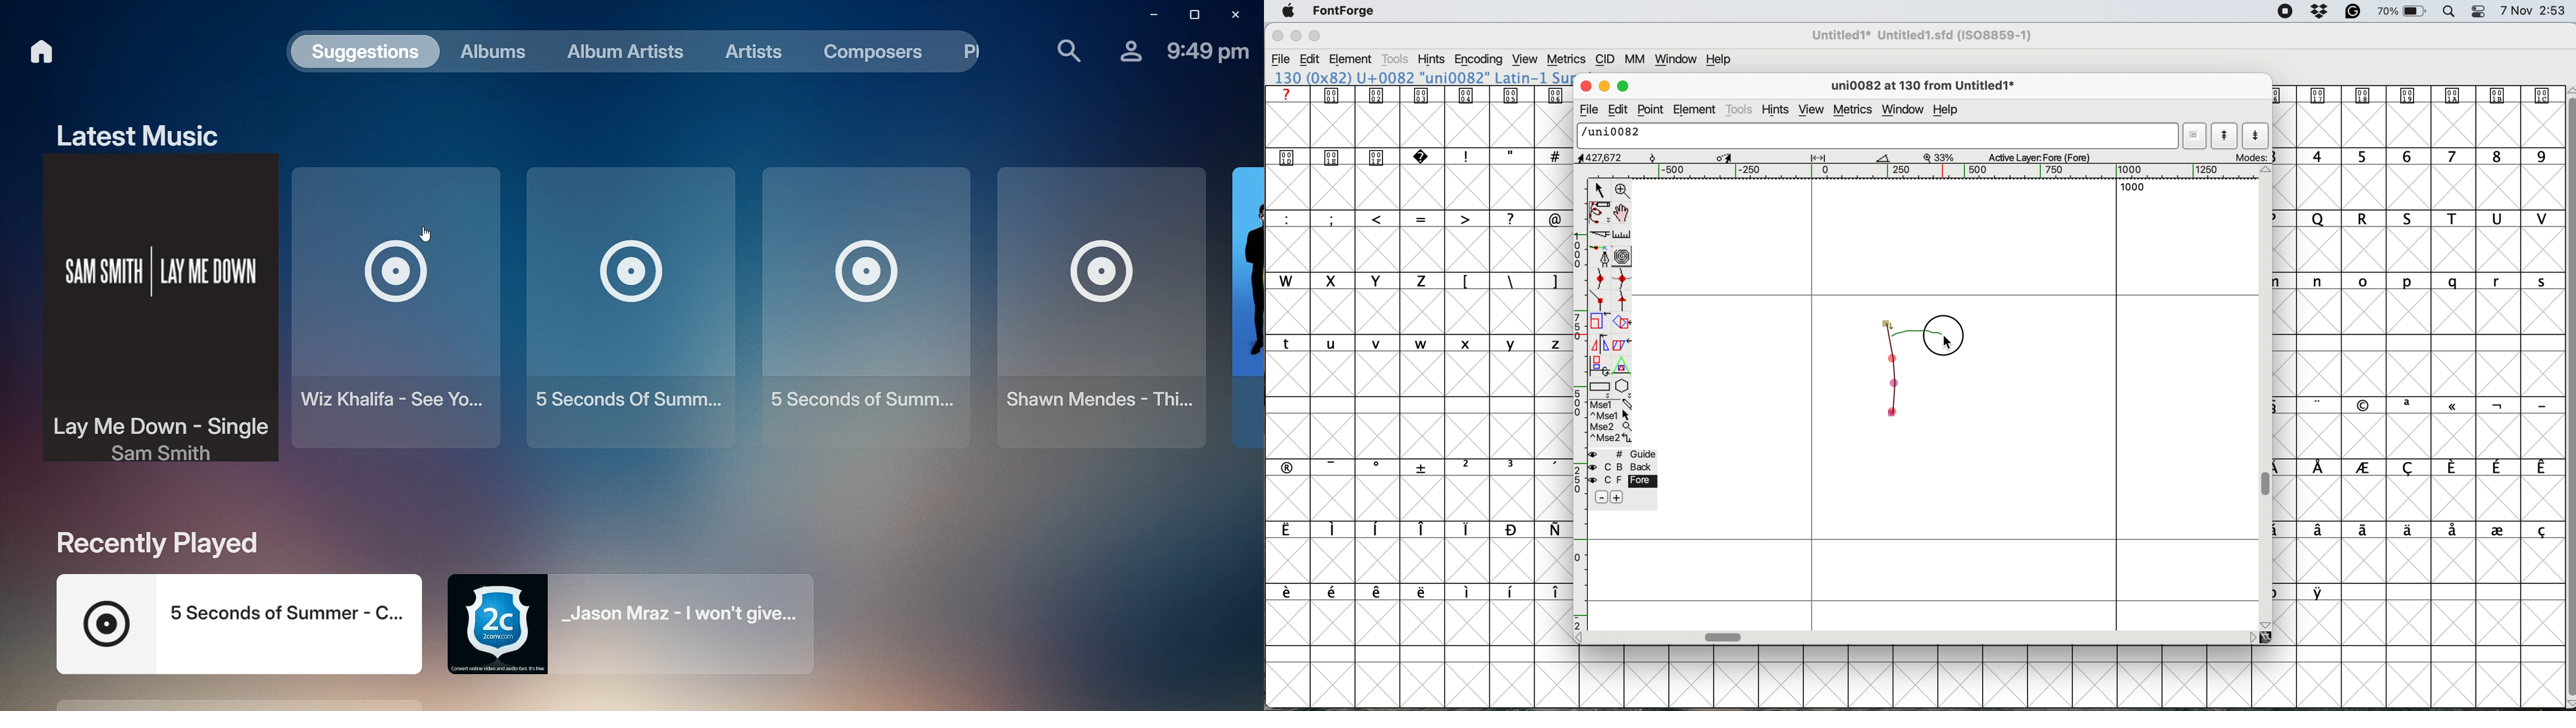 The height and width of the screenshot is (728, 2576). I want to click on glyph, so click(1879, 137).